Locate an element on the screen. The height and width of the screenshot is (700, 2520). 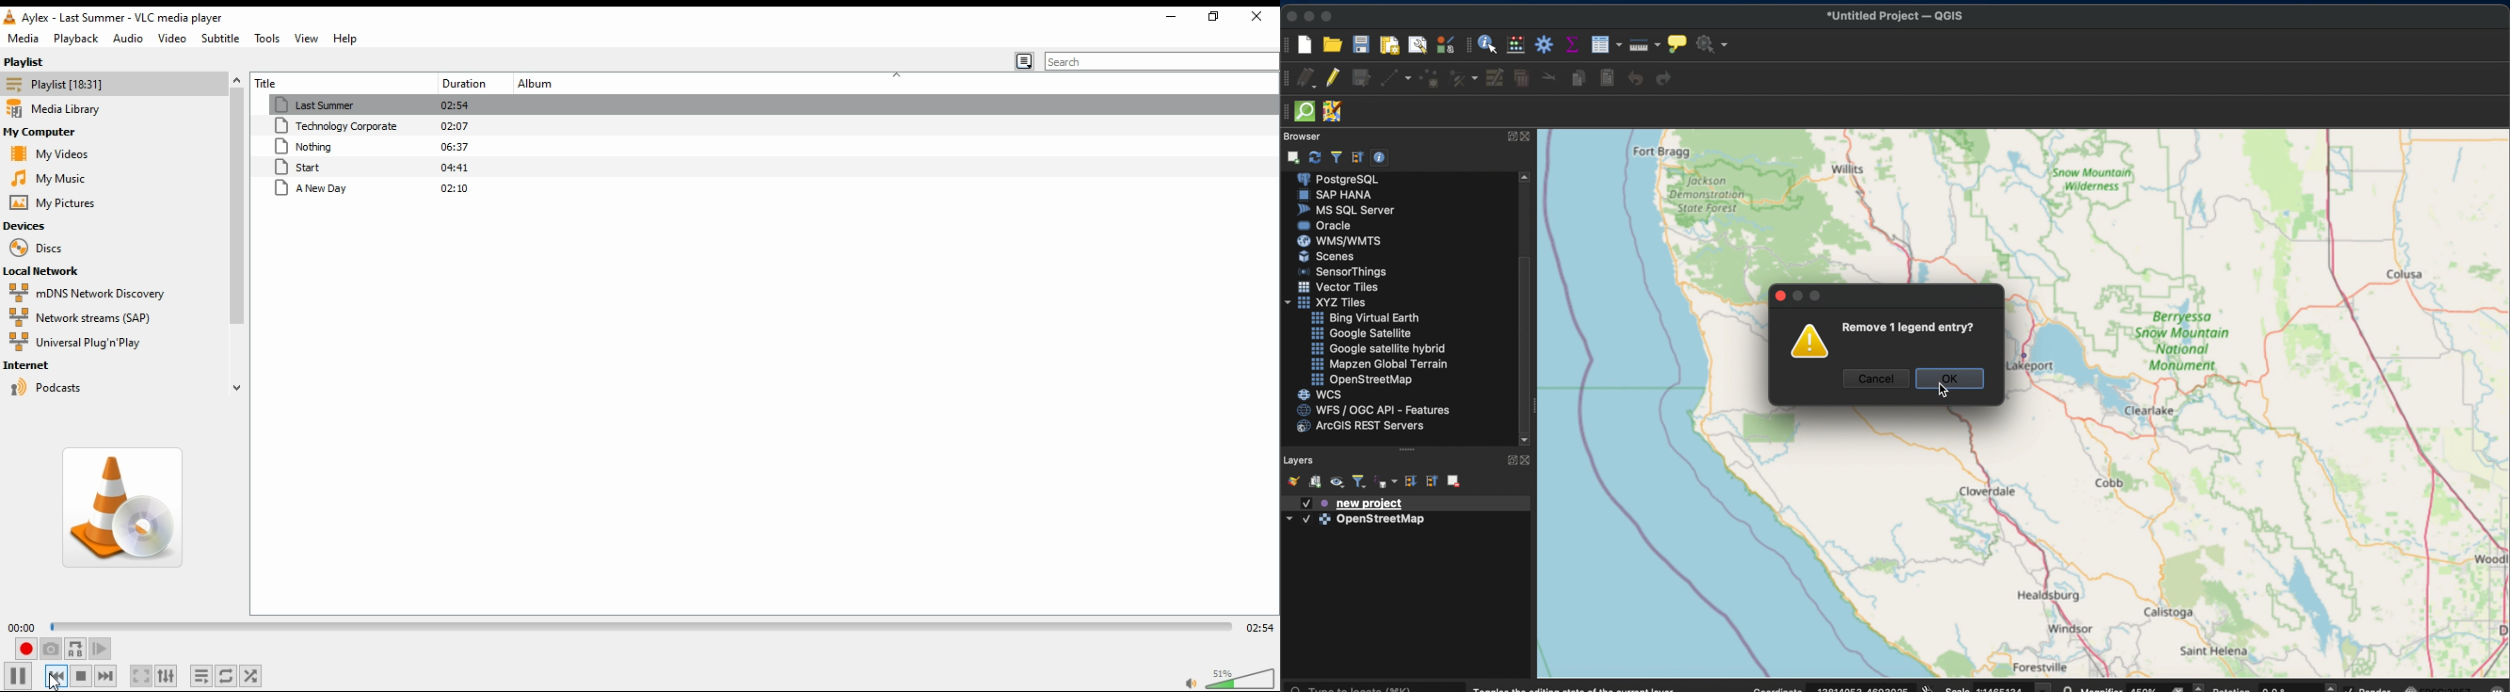
add point feature is located at coordinates (1429, 79).